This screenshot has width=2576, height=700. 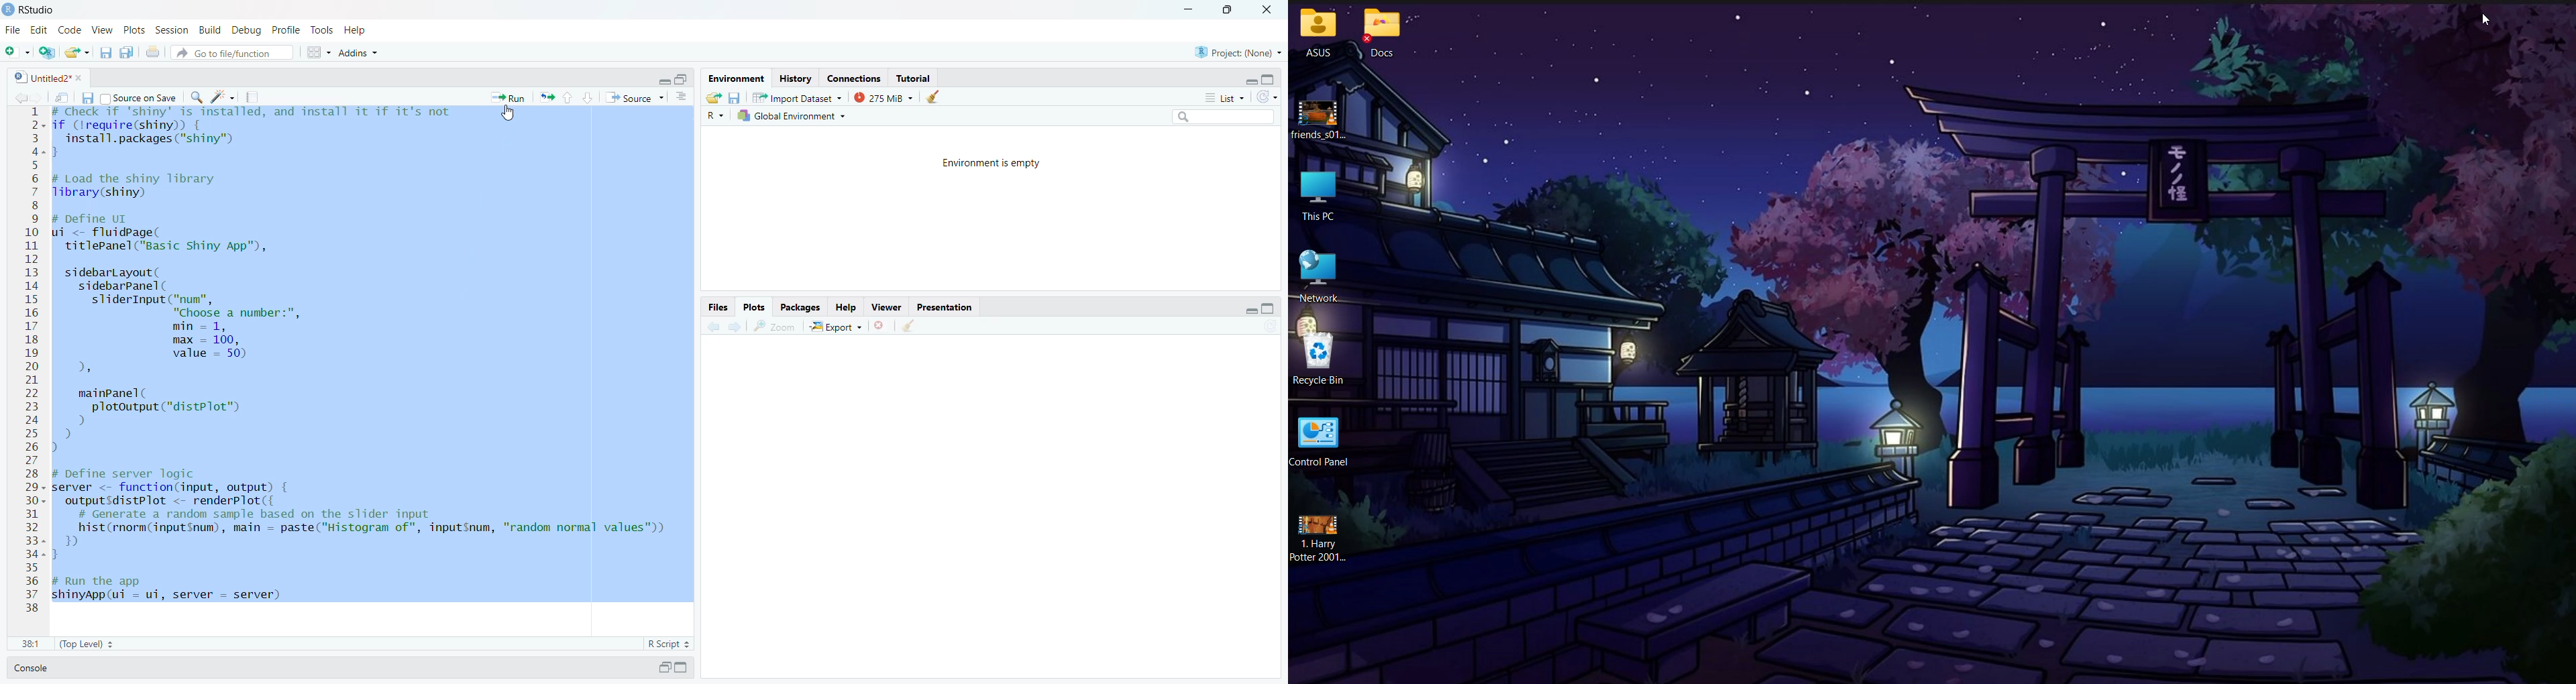 What do you see at coordinates (877, 325) in the screenshot?
I see `close` at bounding box center [877, 325].